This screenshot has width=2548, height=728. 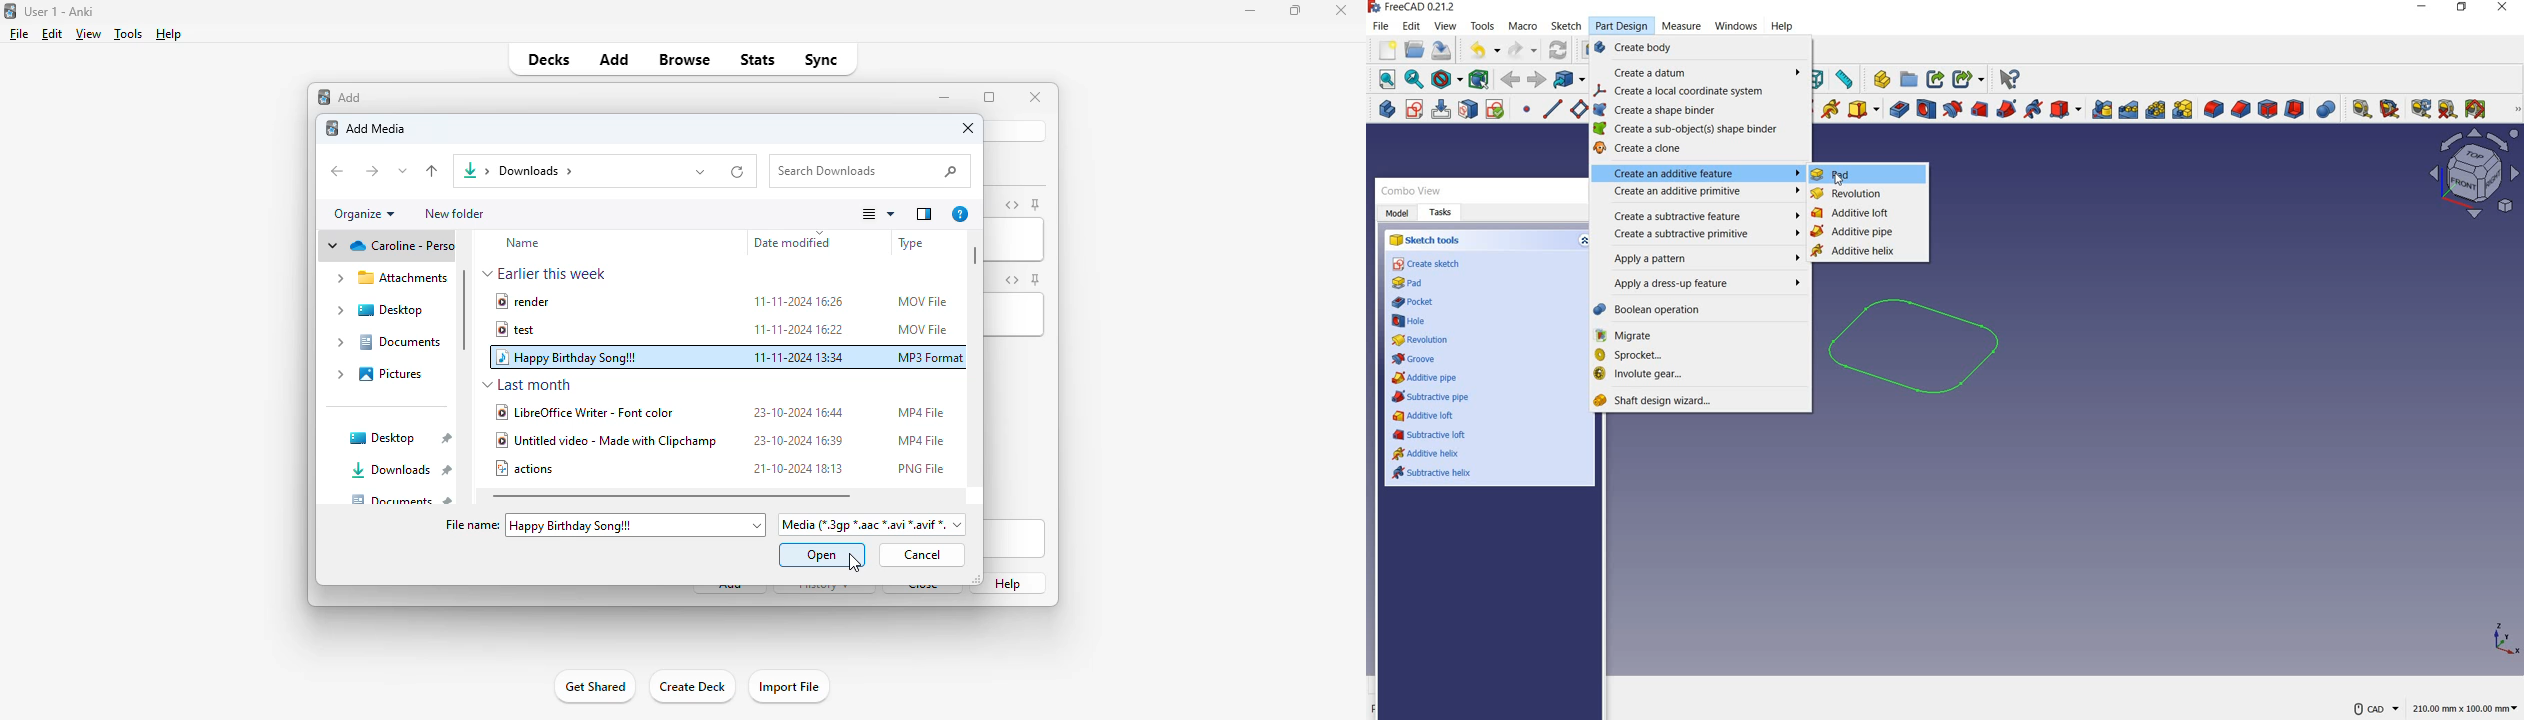 I want to click on xyz points, so click(x=2508, y=642).